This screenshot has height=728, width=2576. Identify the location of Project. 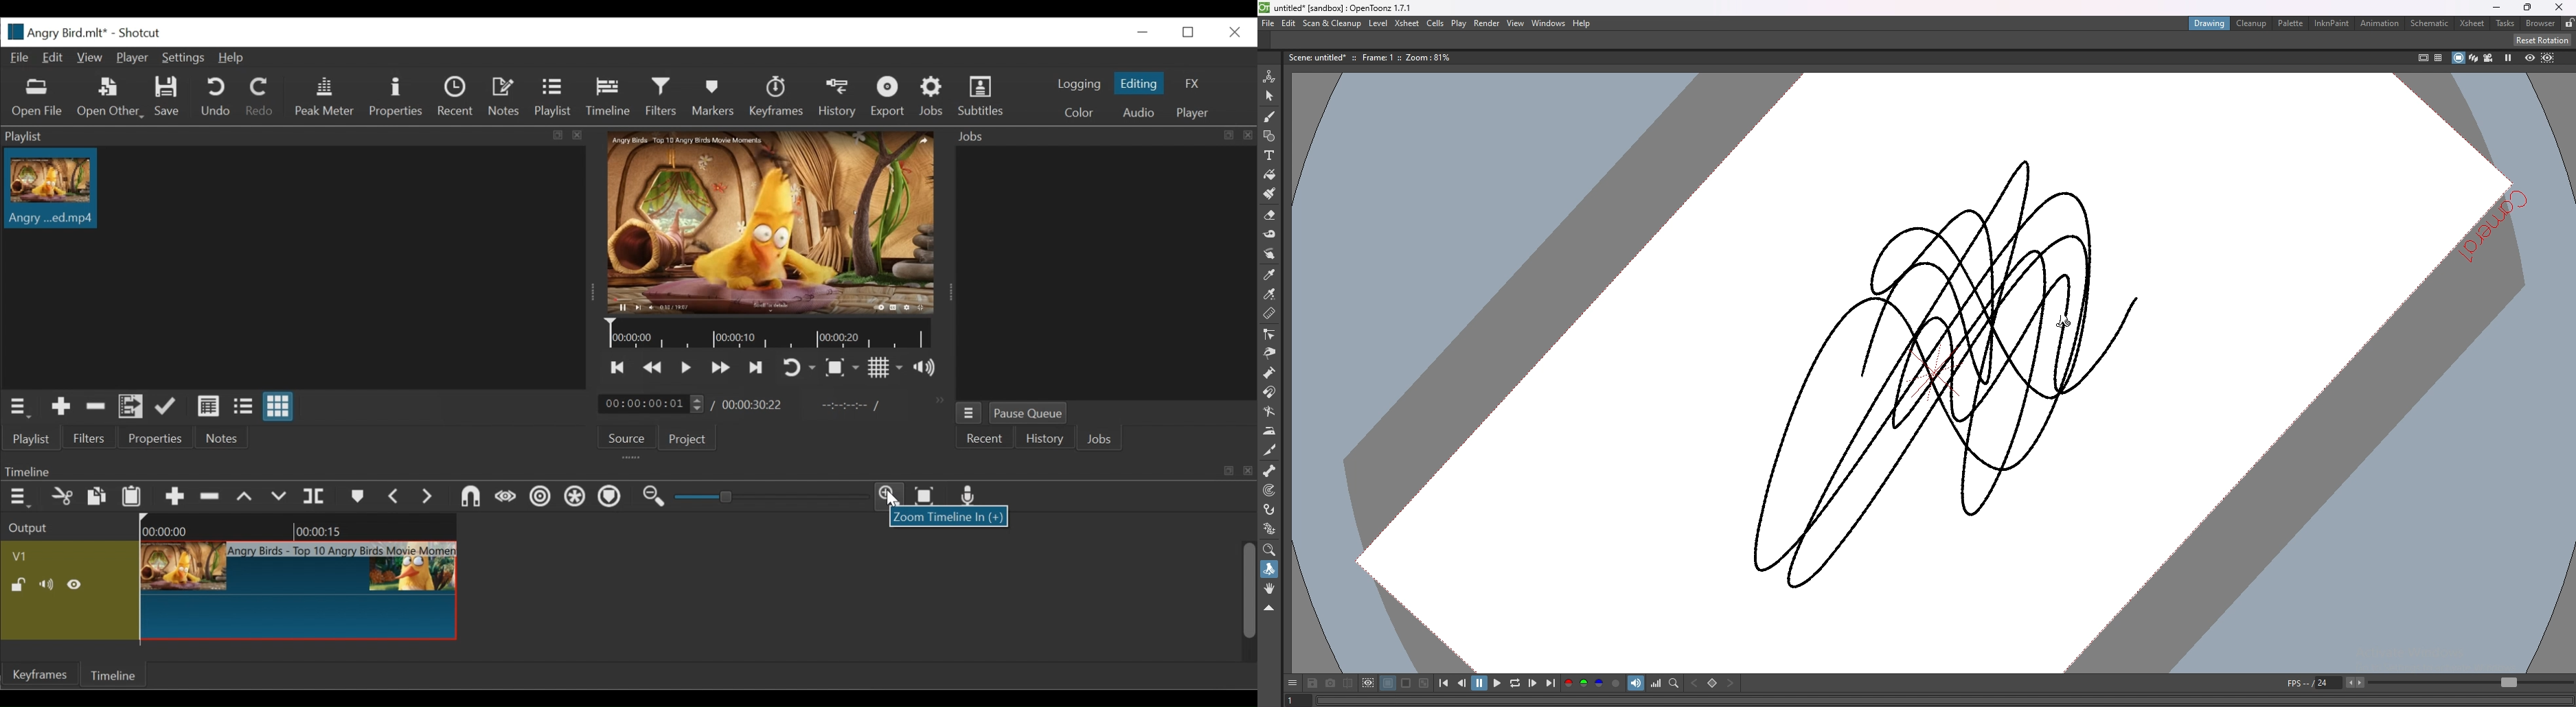
(688, 440).